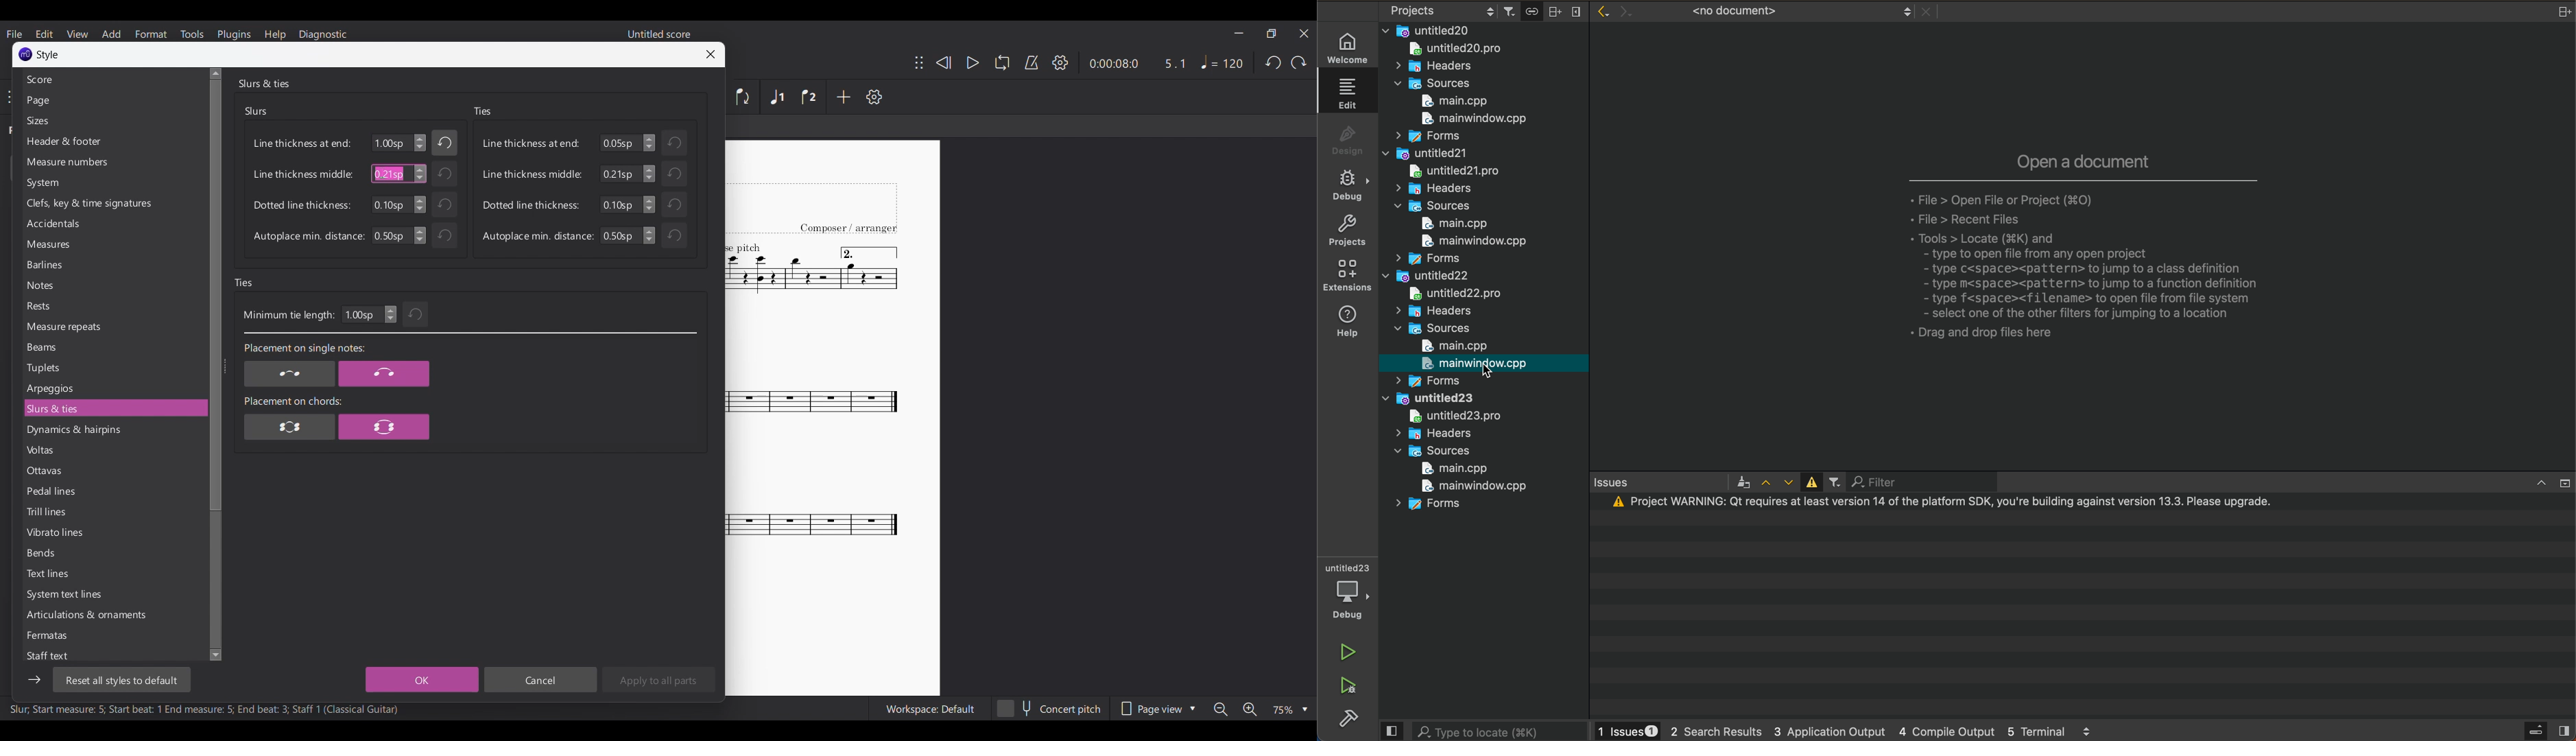 Image resolution: width=2576 pixels, height=756 pixels. What do you see at coordinates (743, 97) in the screenshot?
I see `Flip direction` at bounding box center [743, 97].